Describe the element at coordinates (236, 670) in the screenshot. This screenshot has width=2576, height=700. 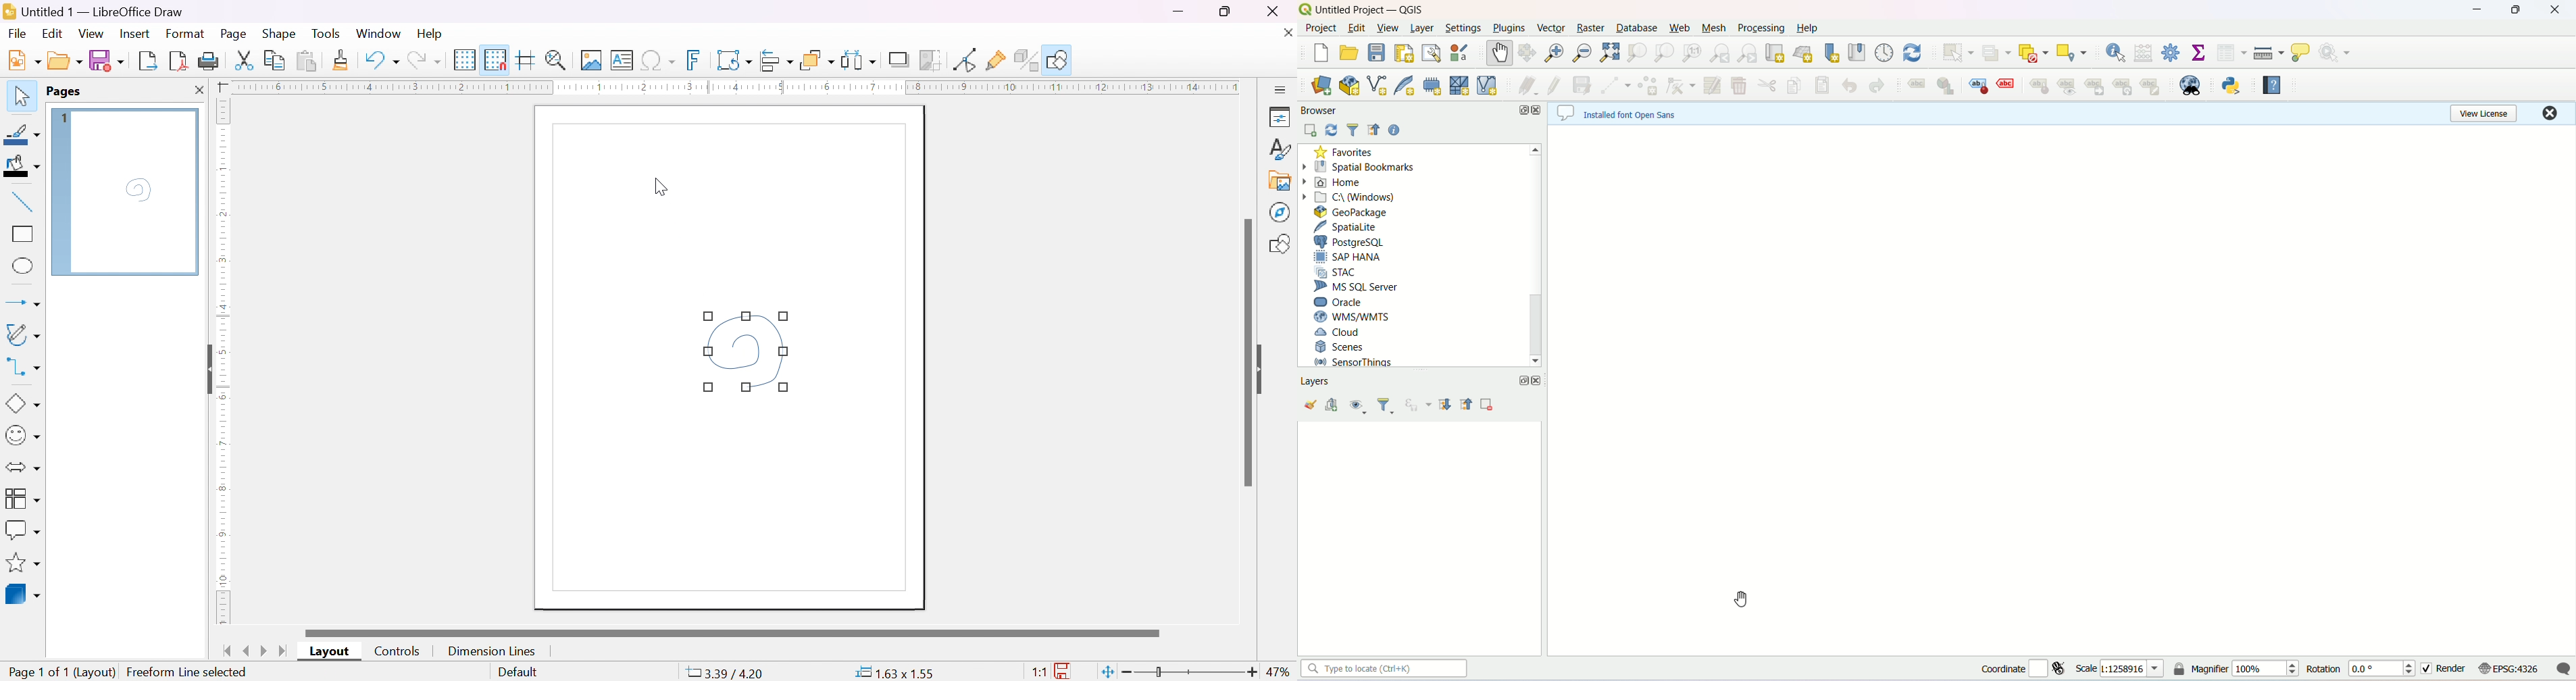
I see `Create Freeform Line(dx=0.13 dy=0.01)` at that location.